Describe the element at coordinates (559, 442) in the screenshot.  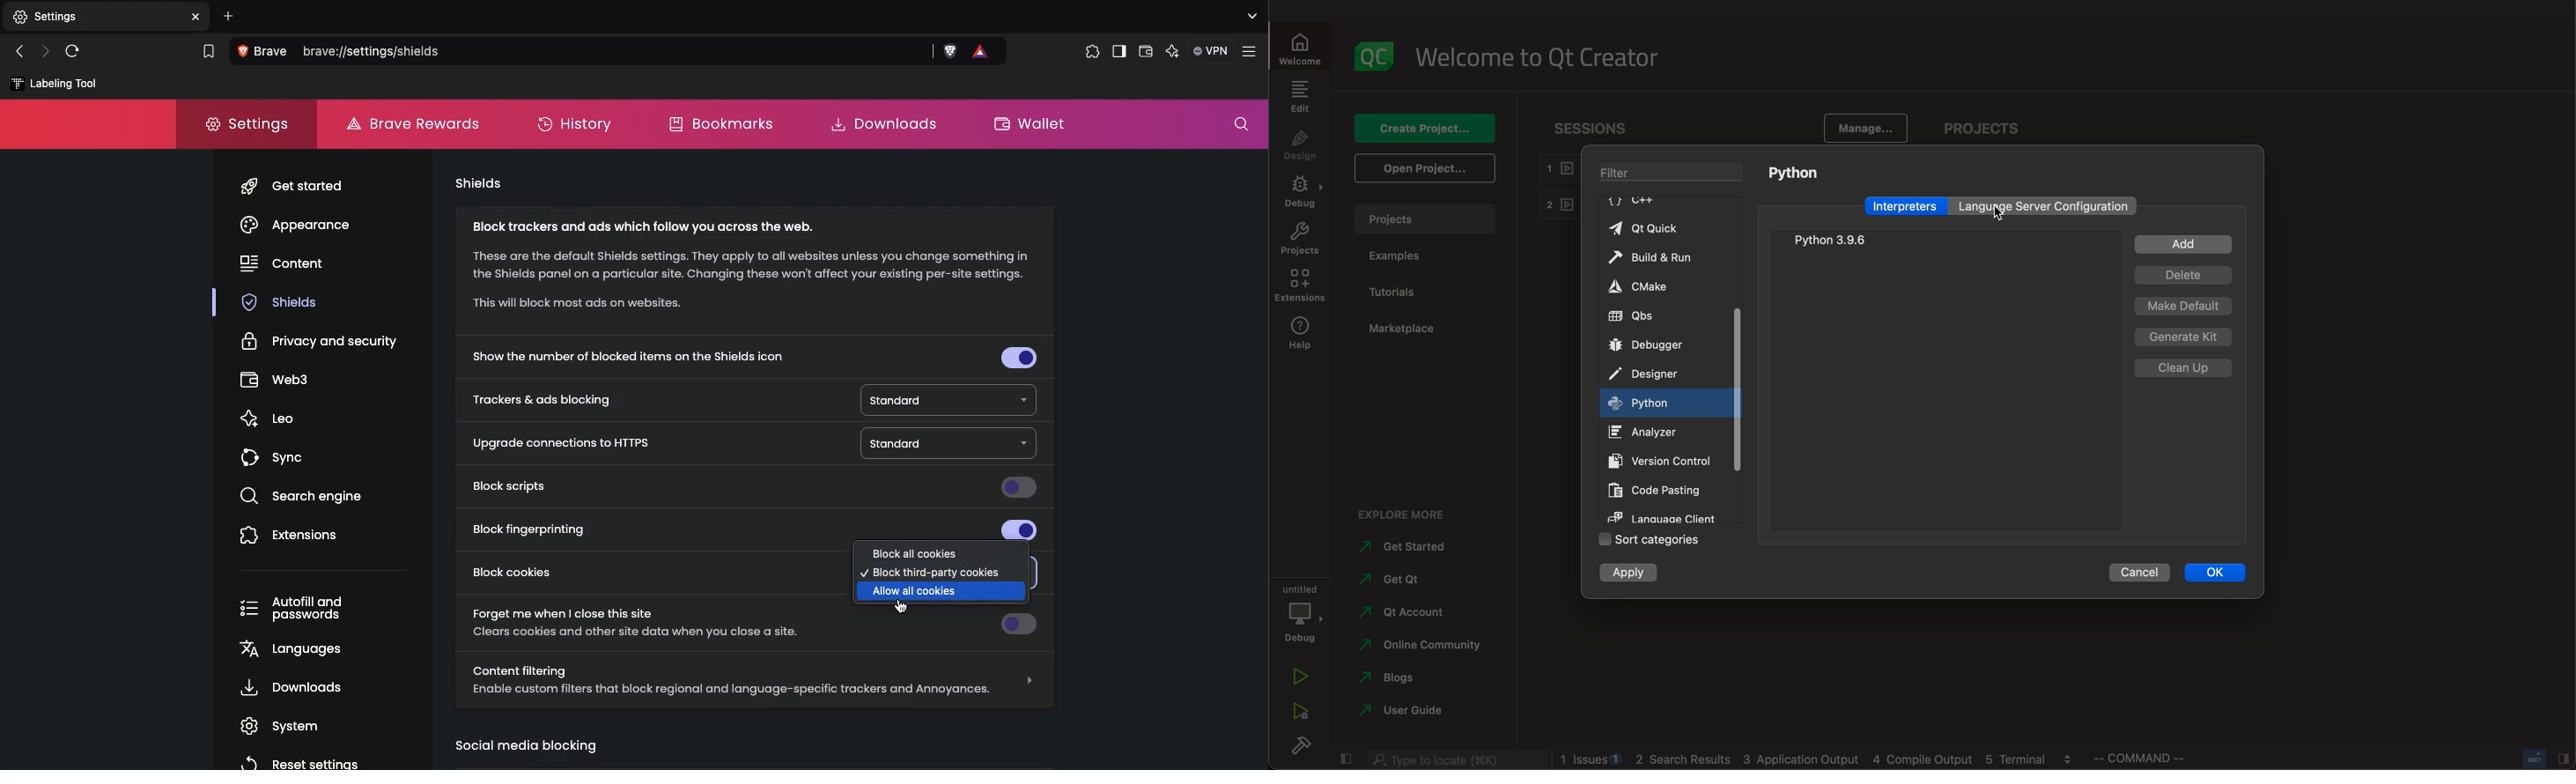
I see `Upgrade connections to HTTPS` at that location.